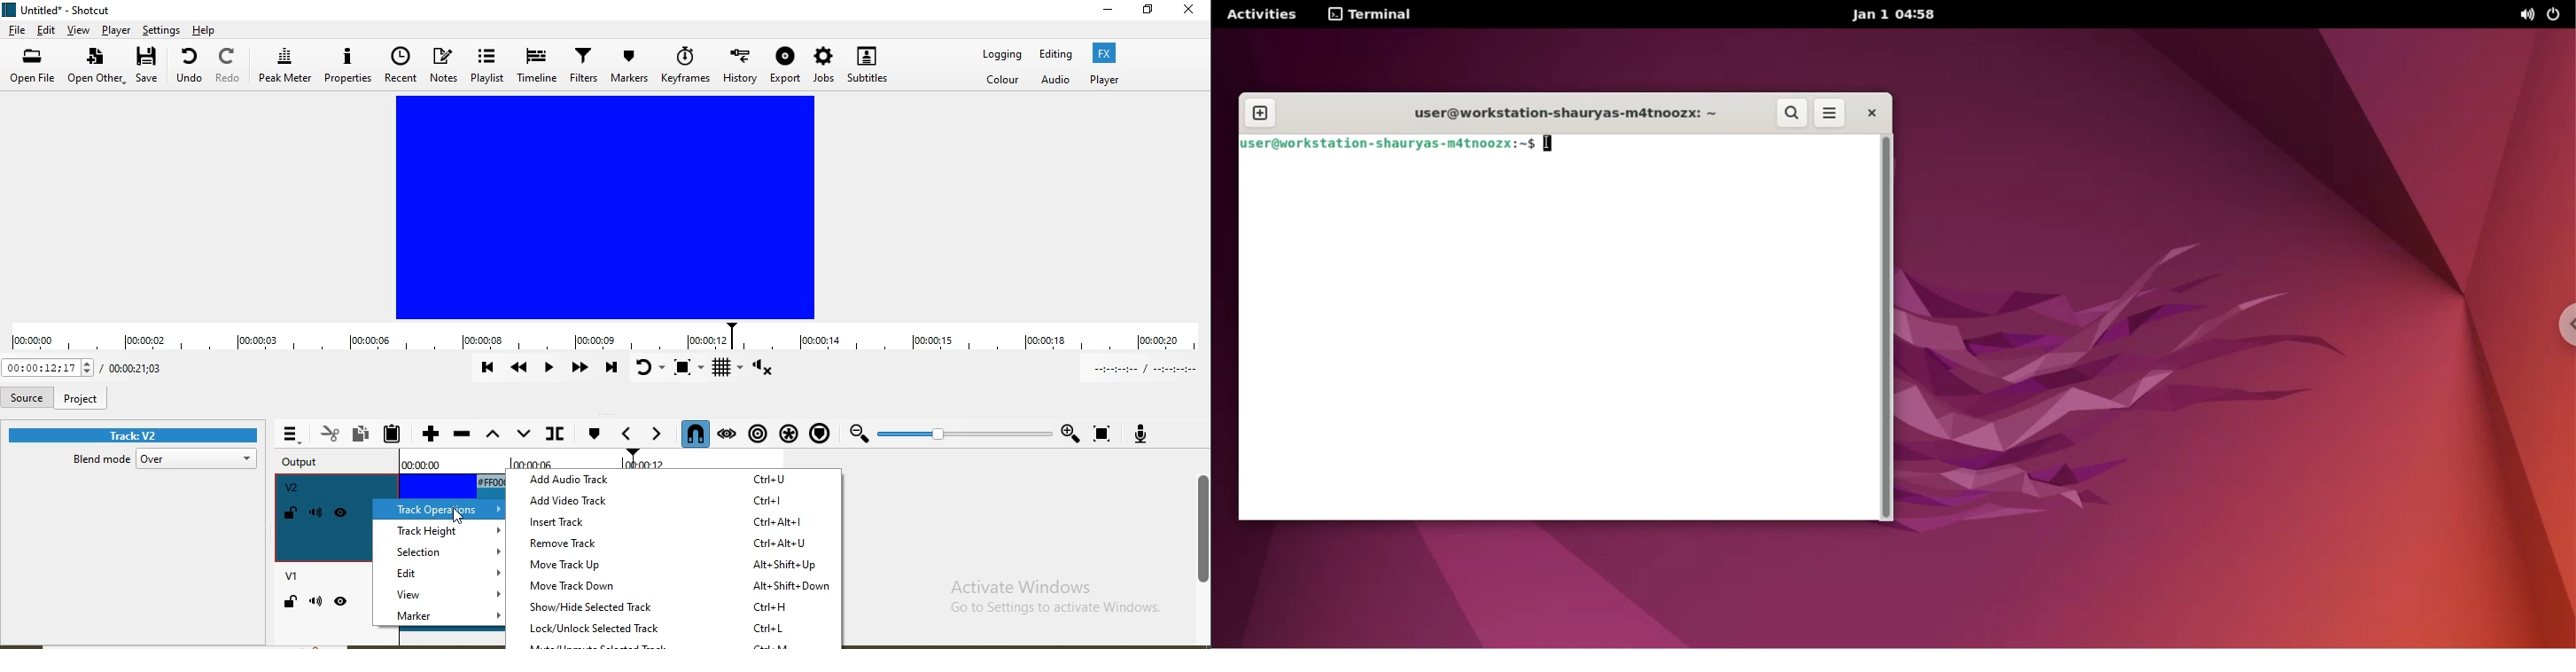 The width and height of the screenshot is (2576, 672). I want to click on Logging, so click(1000, 56).